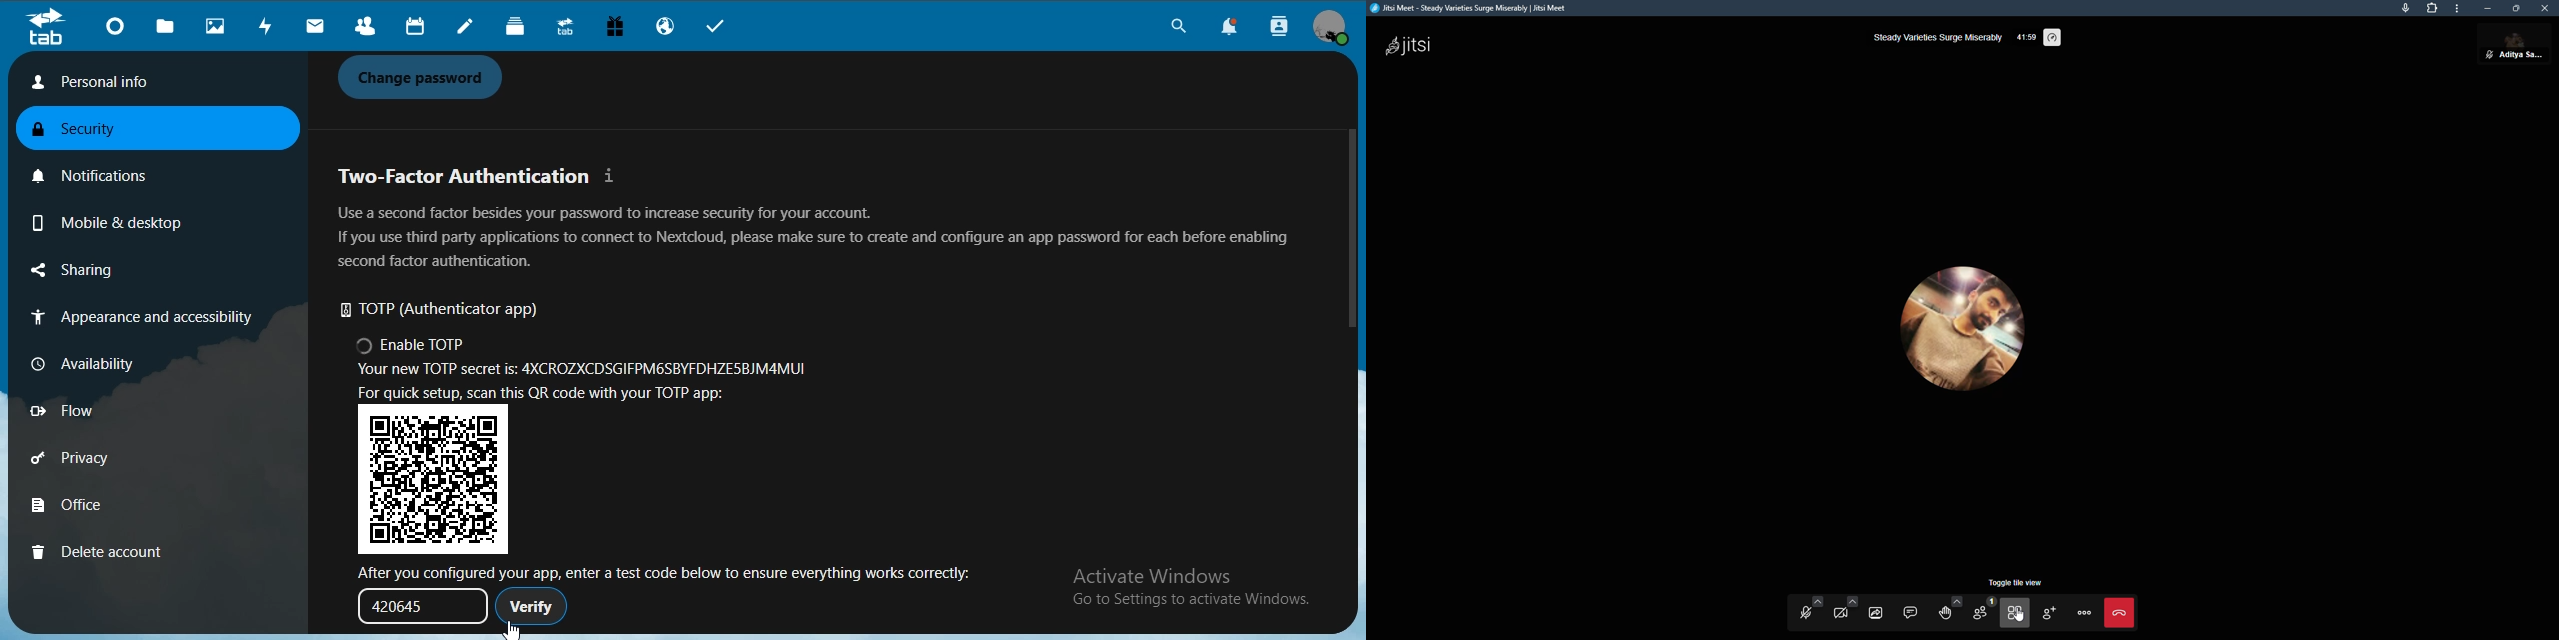  Describe the element at coordinates (1194, 589) in the screenshot. I see `Activate Windows
Go to Settings to activate Windows.` at that location.